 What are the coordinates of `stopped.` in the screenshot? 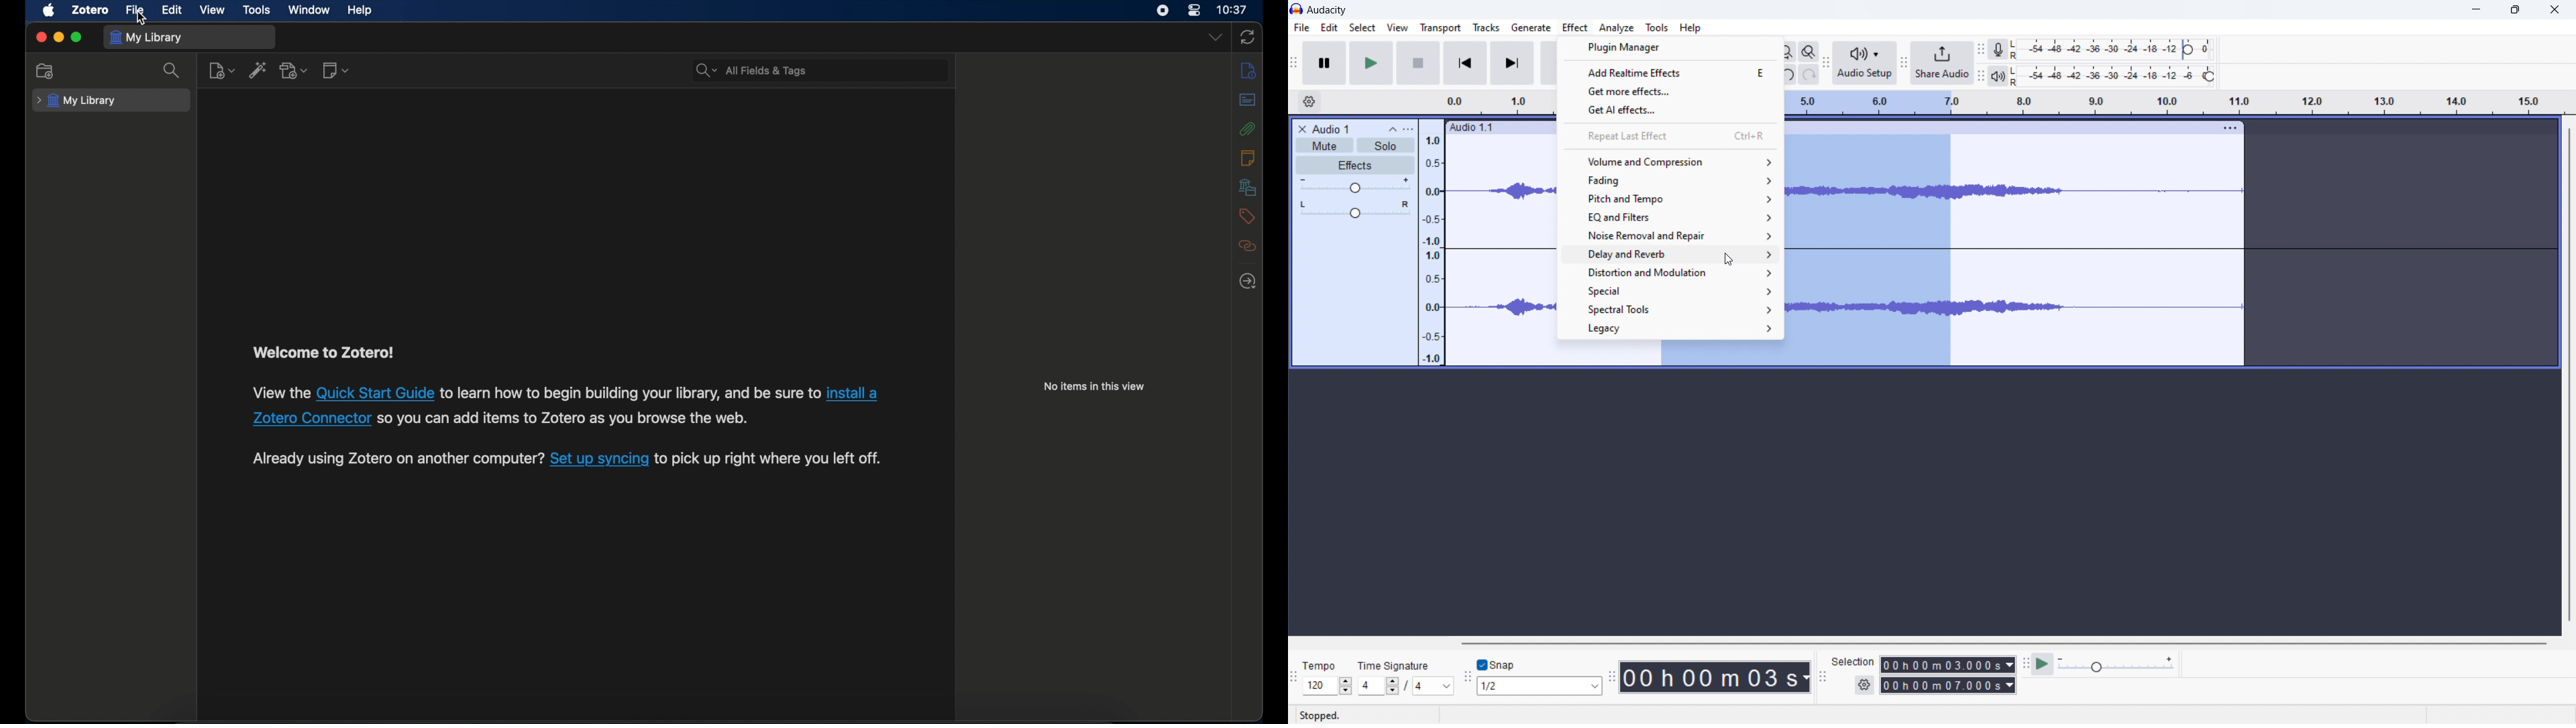 It's located at (1320, 716).